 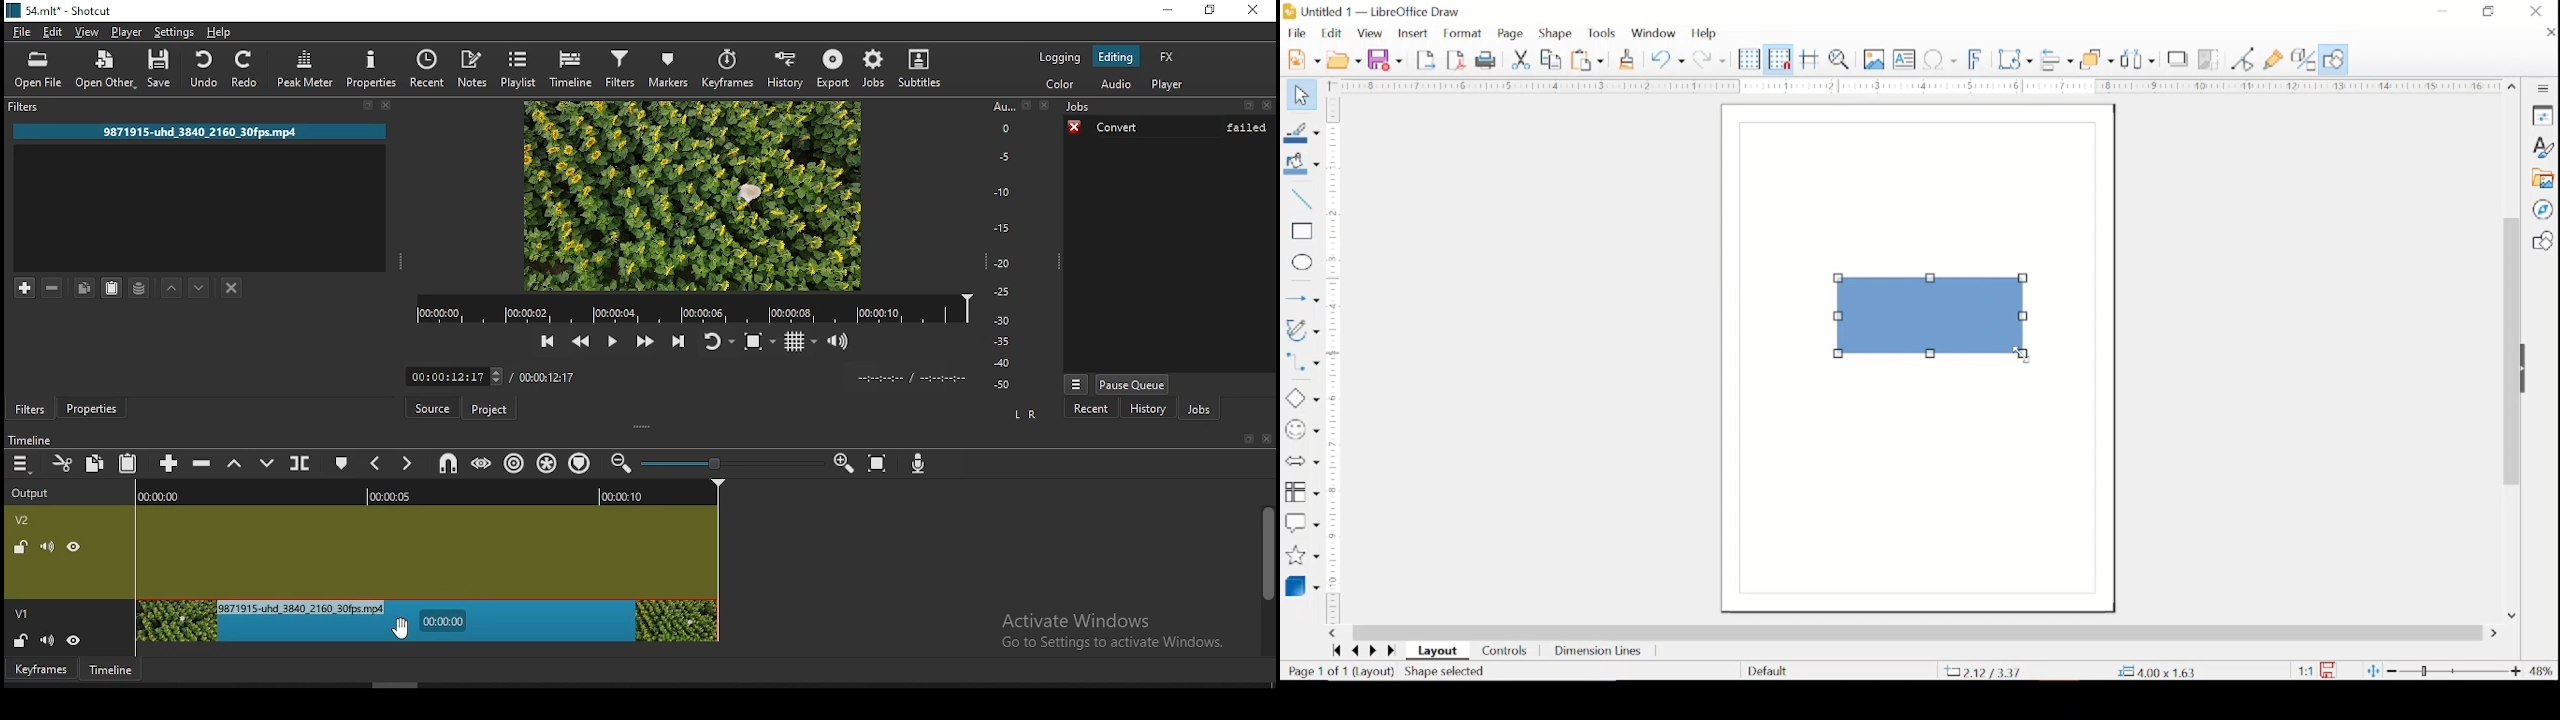 I want to click on zoom in or zoom out bar, so click(x=727, y=462).